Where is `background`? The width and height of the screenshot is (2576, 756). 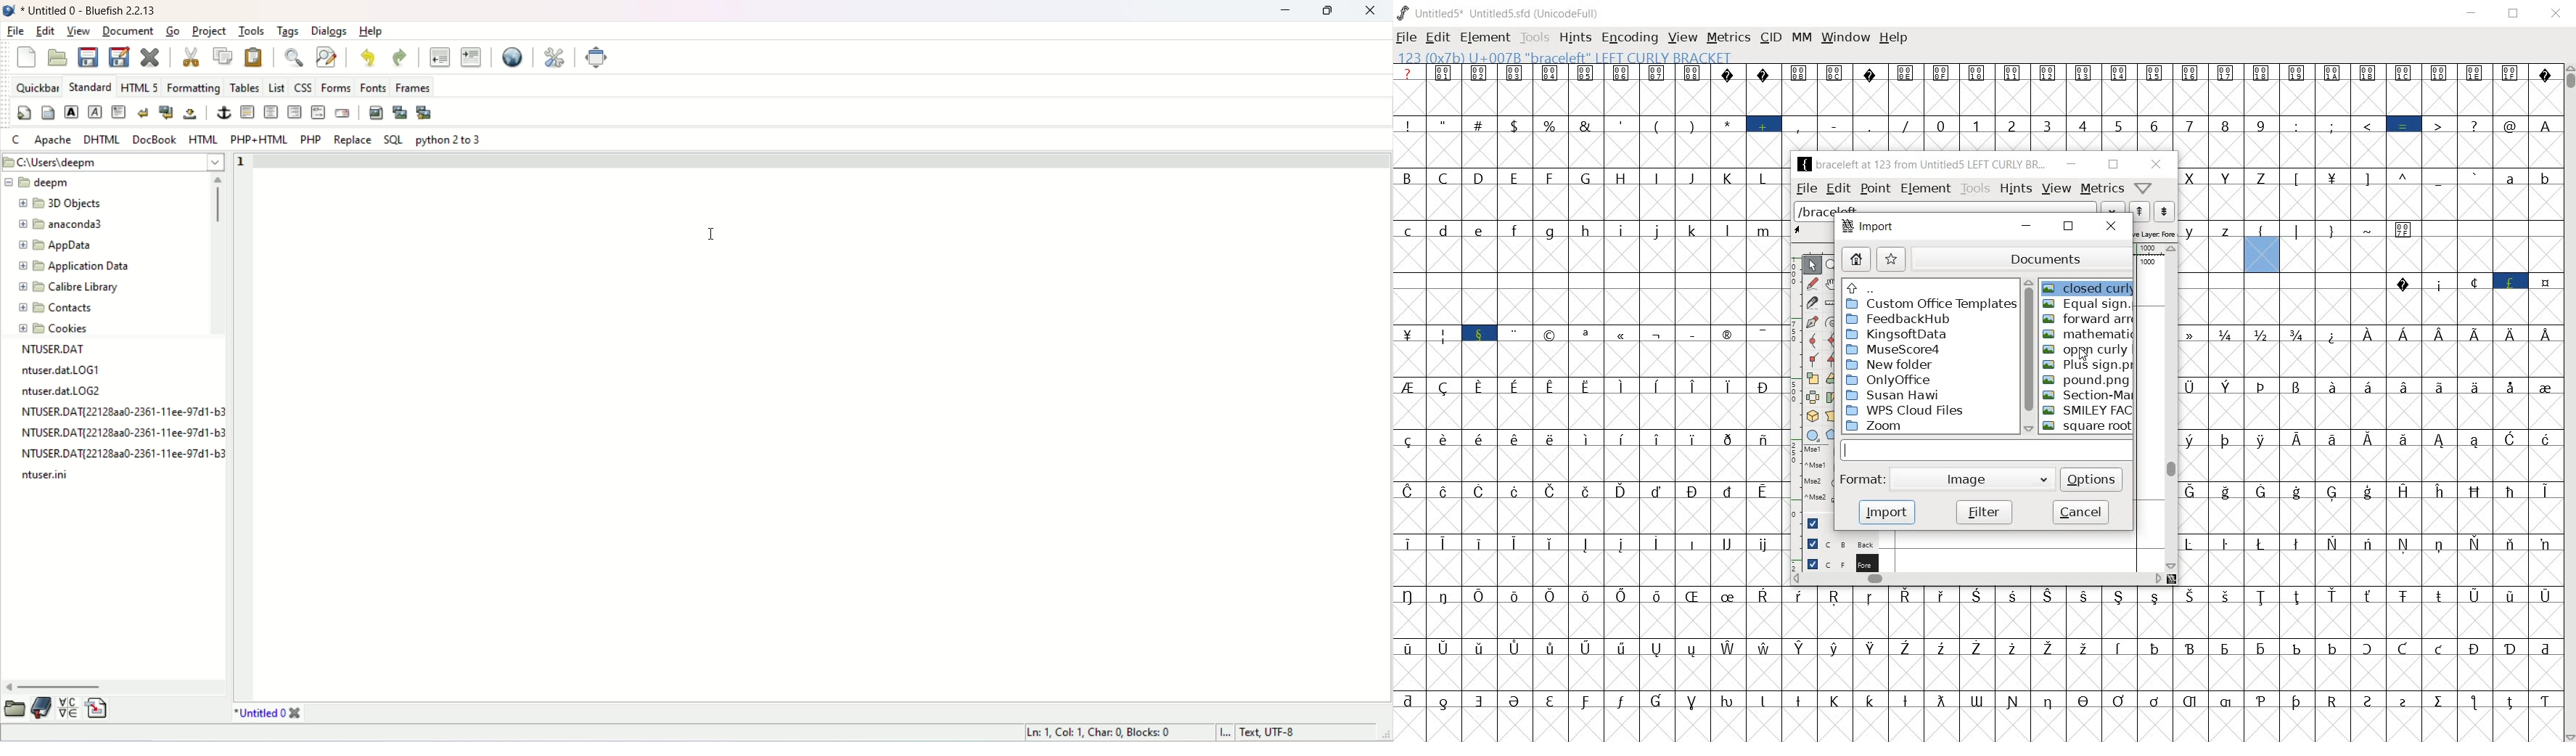 background is located at coordinates (1834, 563).